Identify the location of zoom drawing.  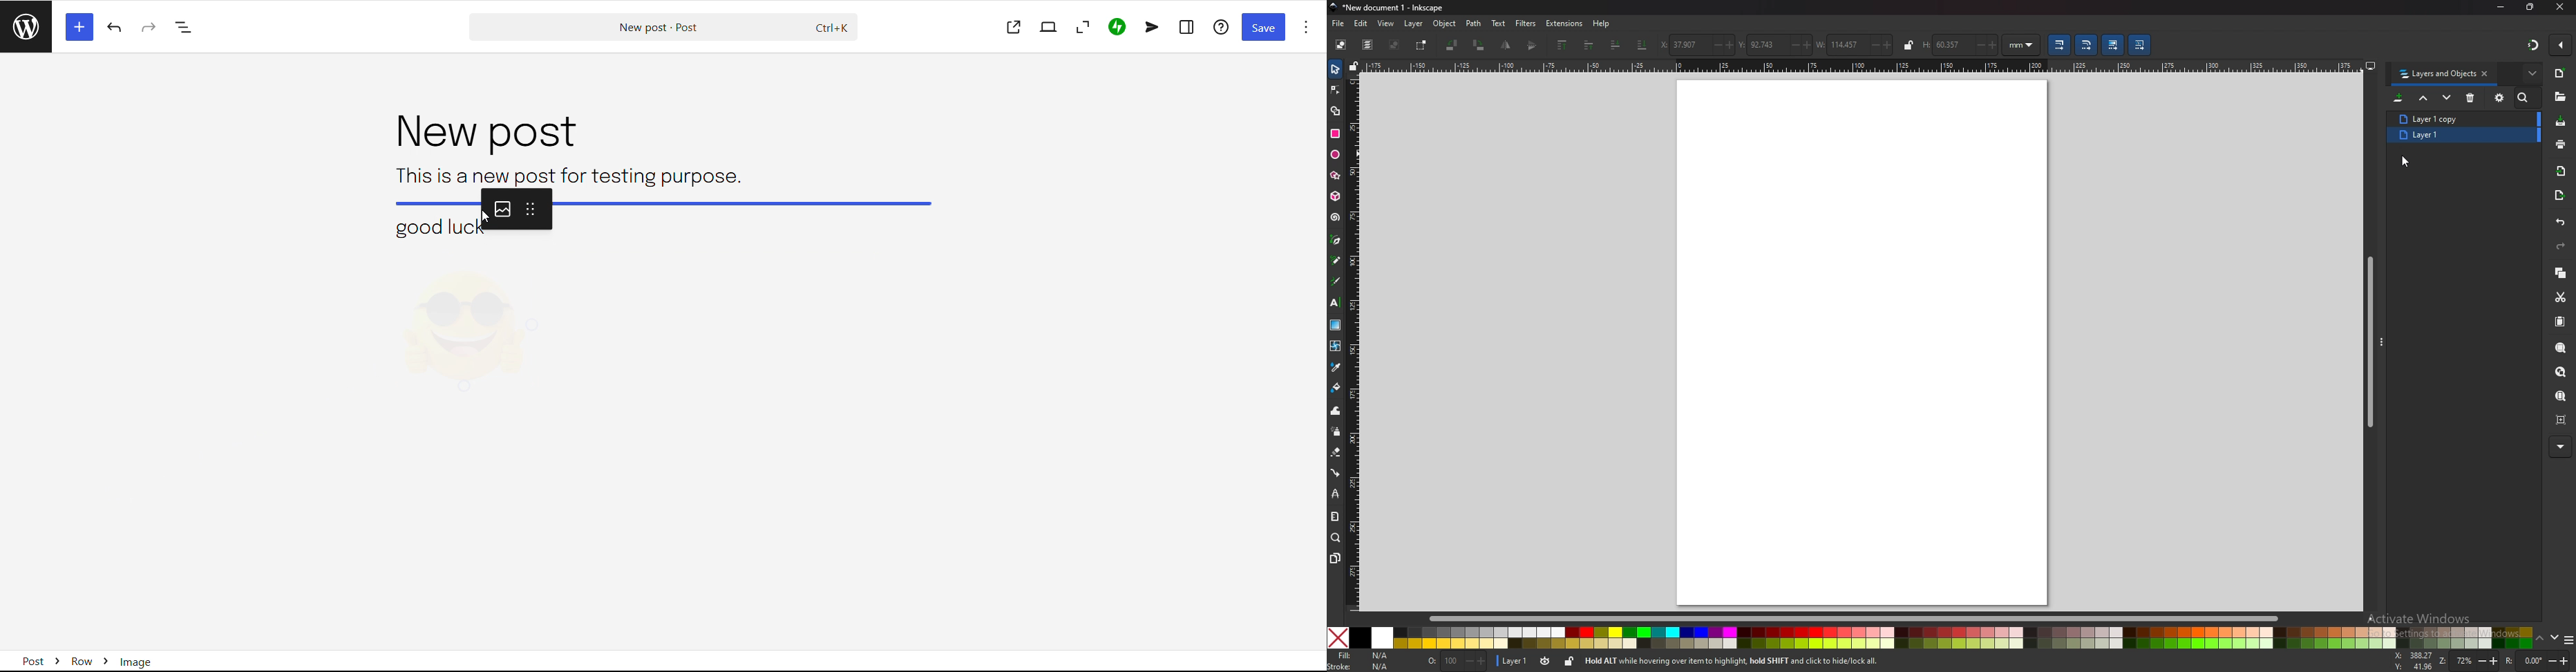
(2561, 371).